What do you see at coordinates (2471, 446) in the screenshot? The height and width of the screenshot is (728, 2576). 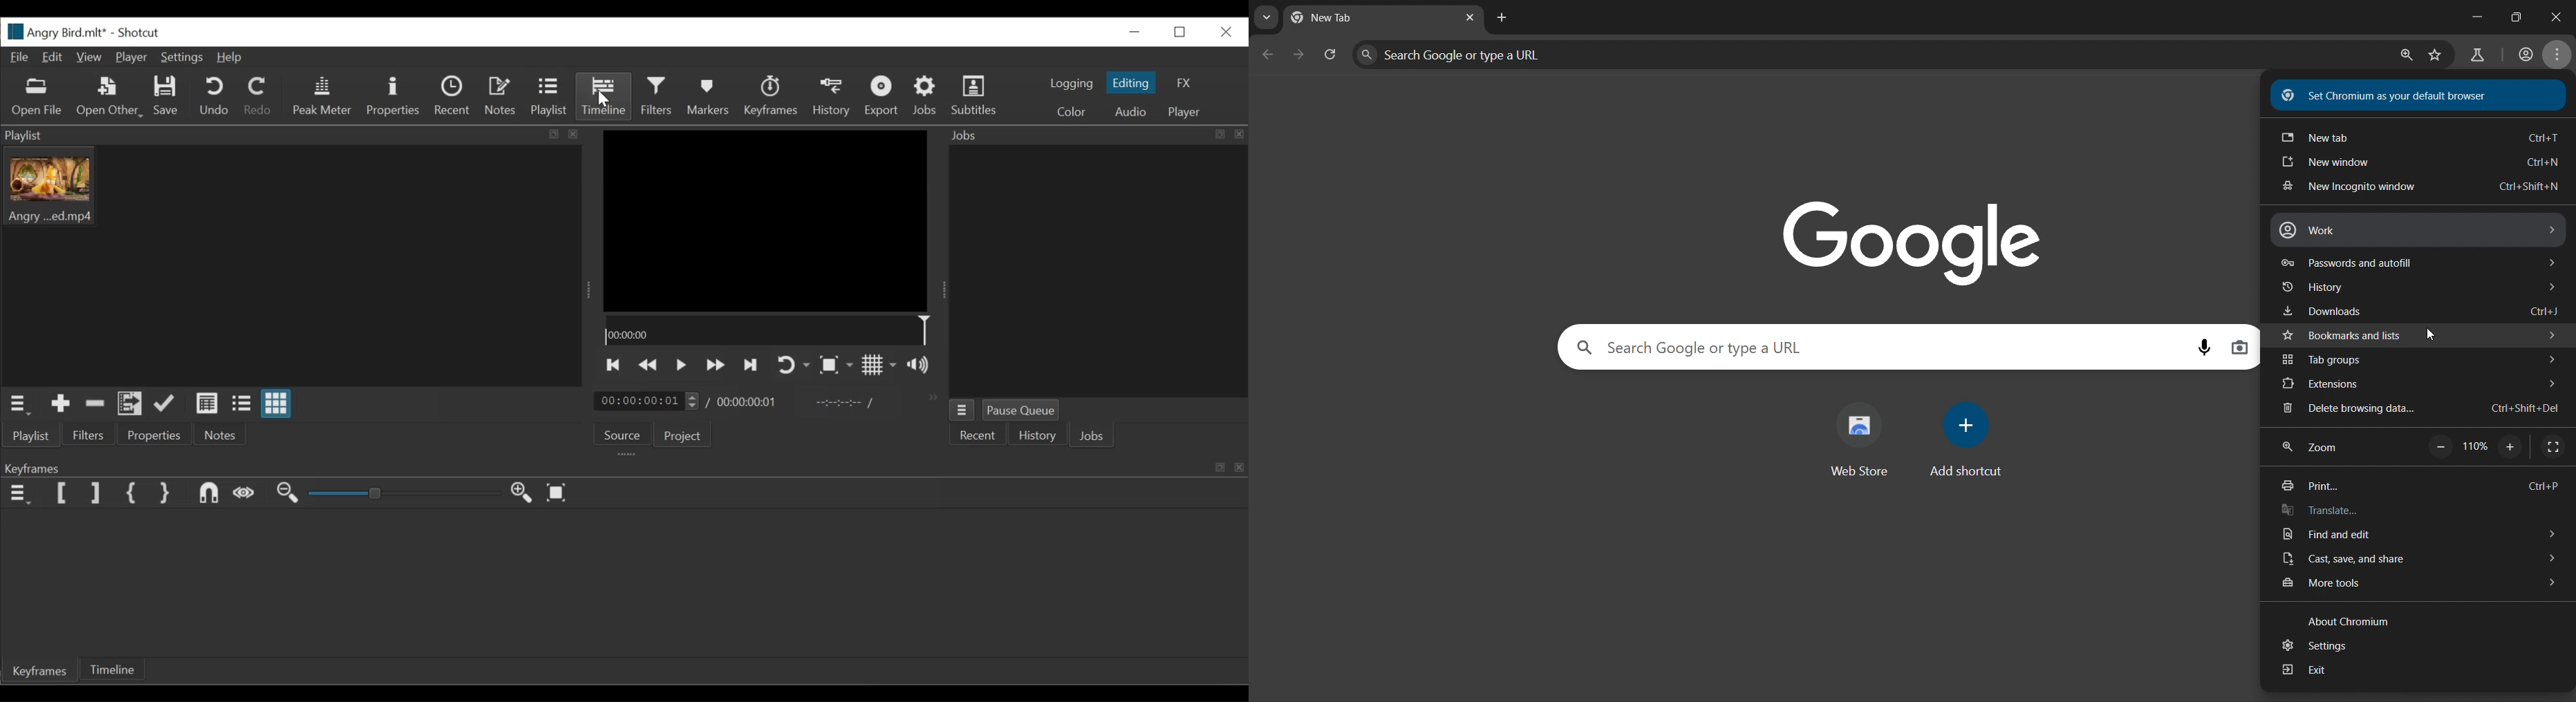 I see `110%` at bounding box center [2471, 446].